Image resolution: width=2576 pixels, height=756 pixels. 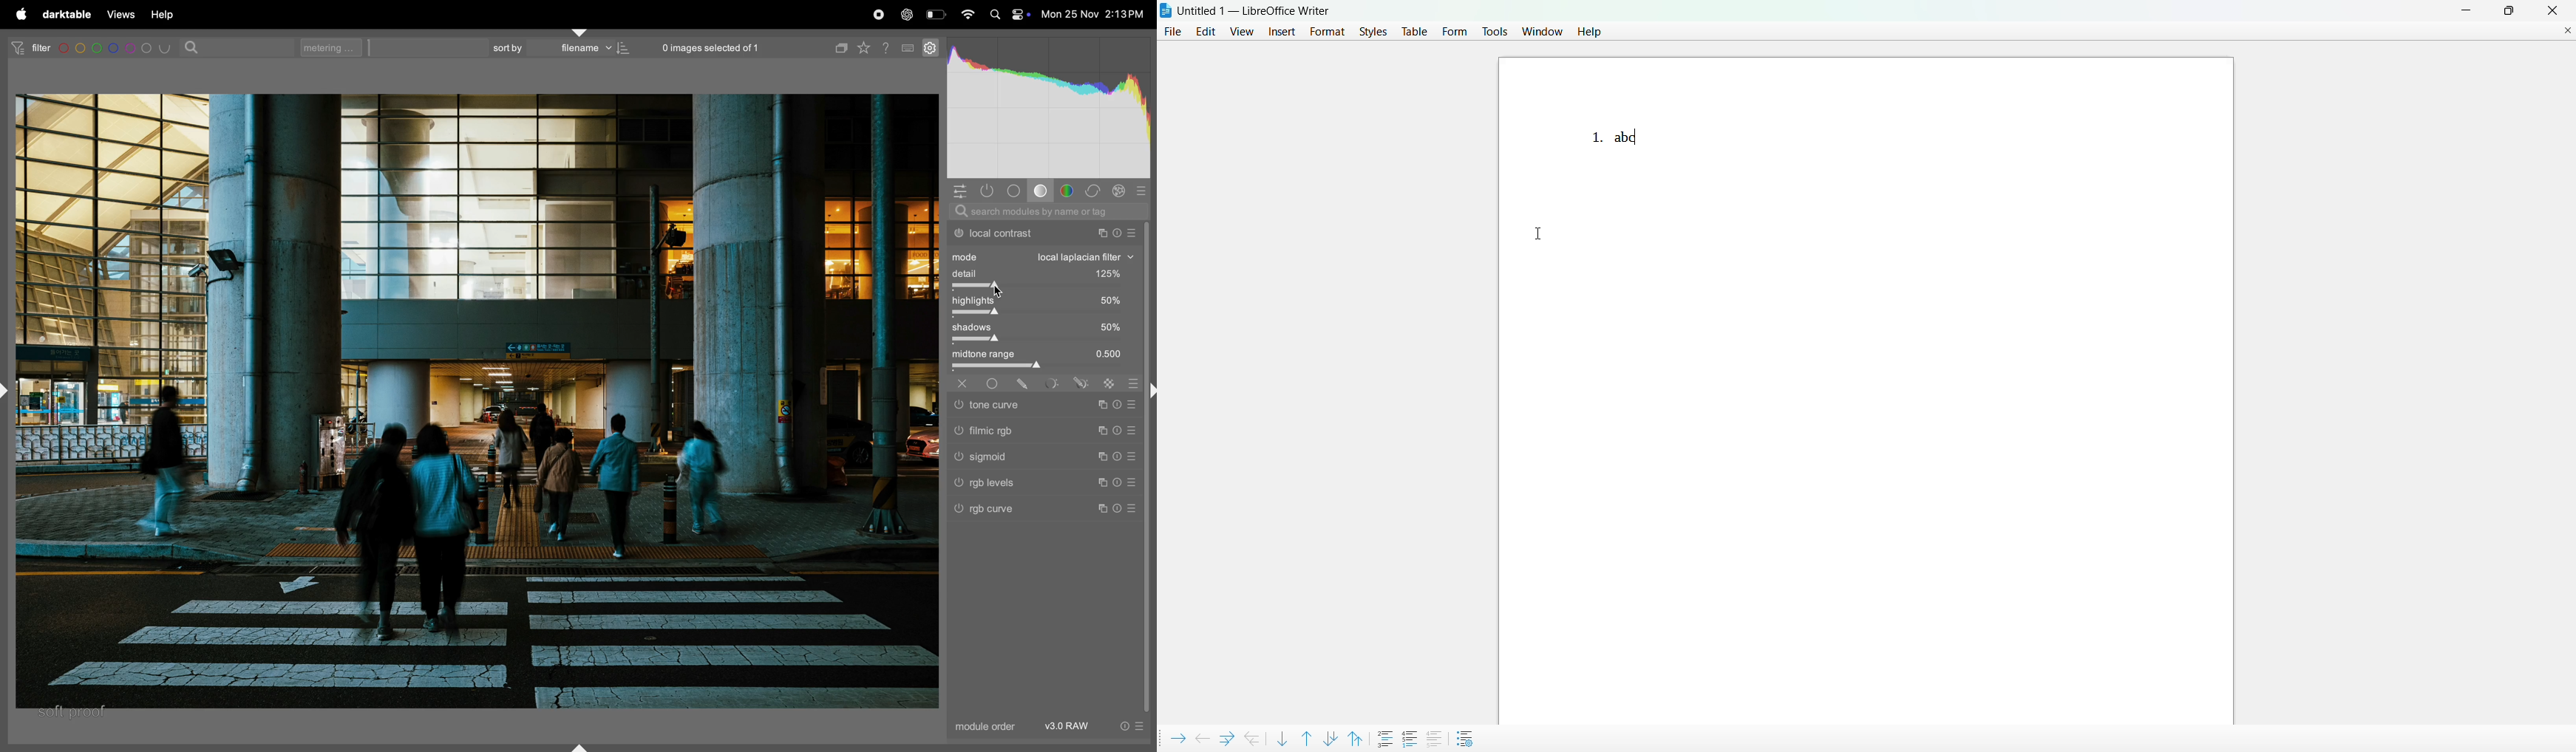 What do you see at coordinates (1133, 404) in the screenshot?
I see `preset` at bounding box center [1133, 404].